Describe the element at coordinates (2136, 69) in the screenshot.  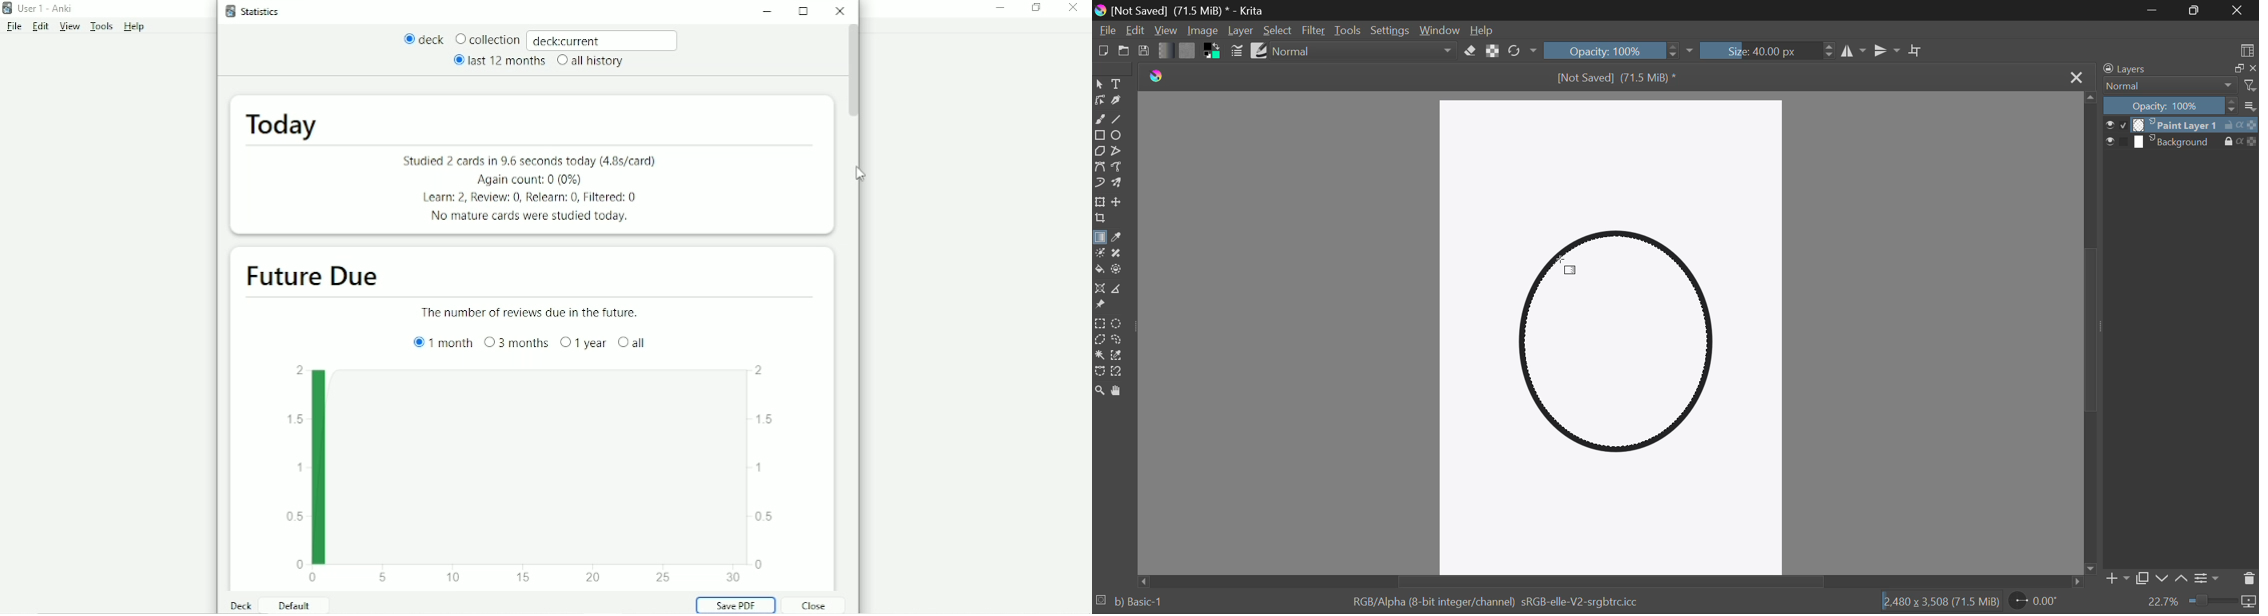
I see `Layers Docker` at that location.